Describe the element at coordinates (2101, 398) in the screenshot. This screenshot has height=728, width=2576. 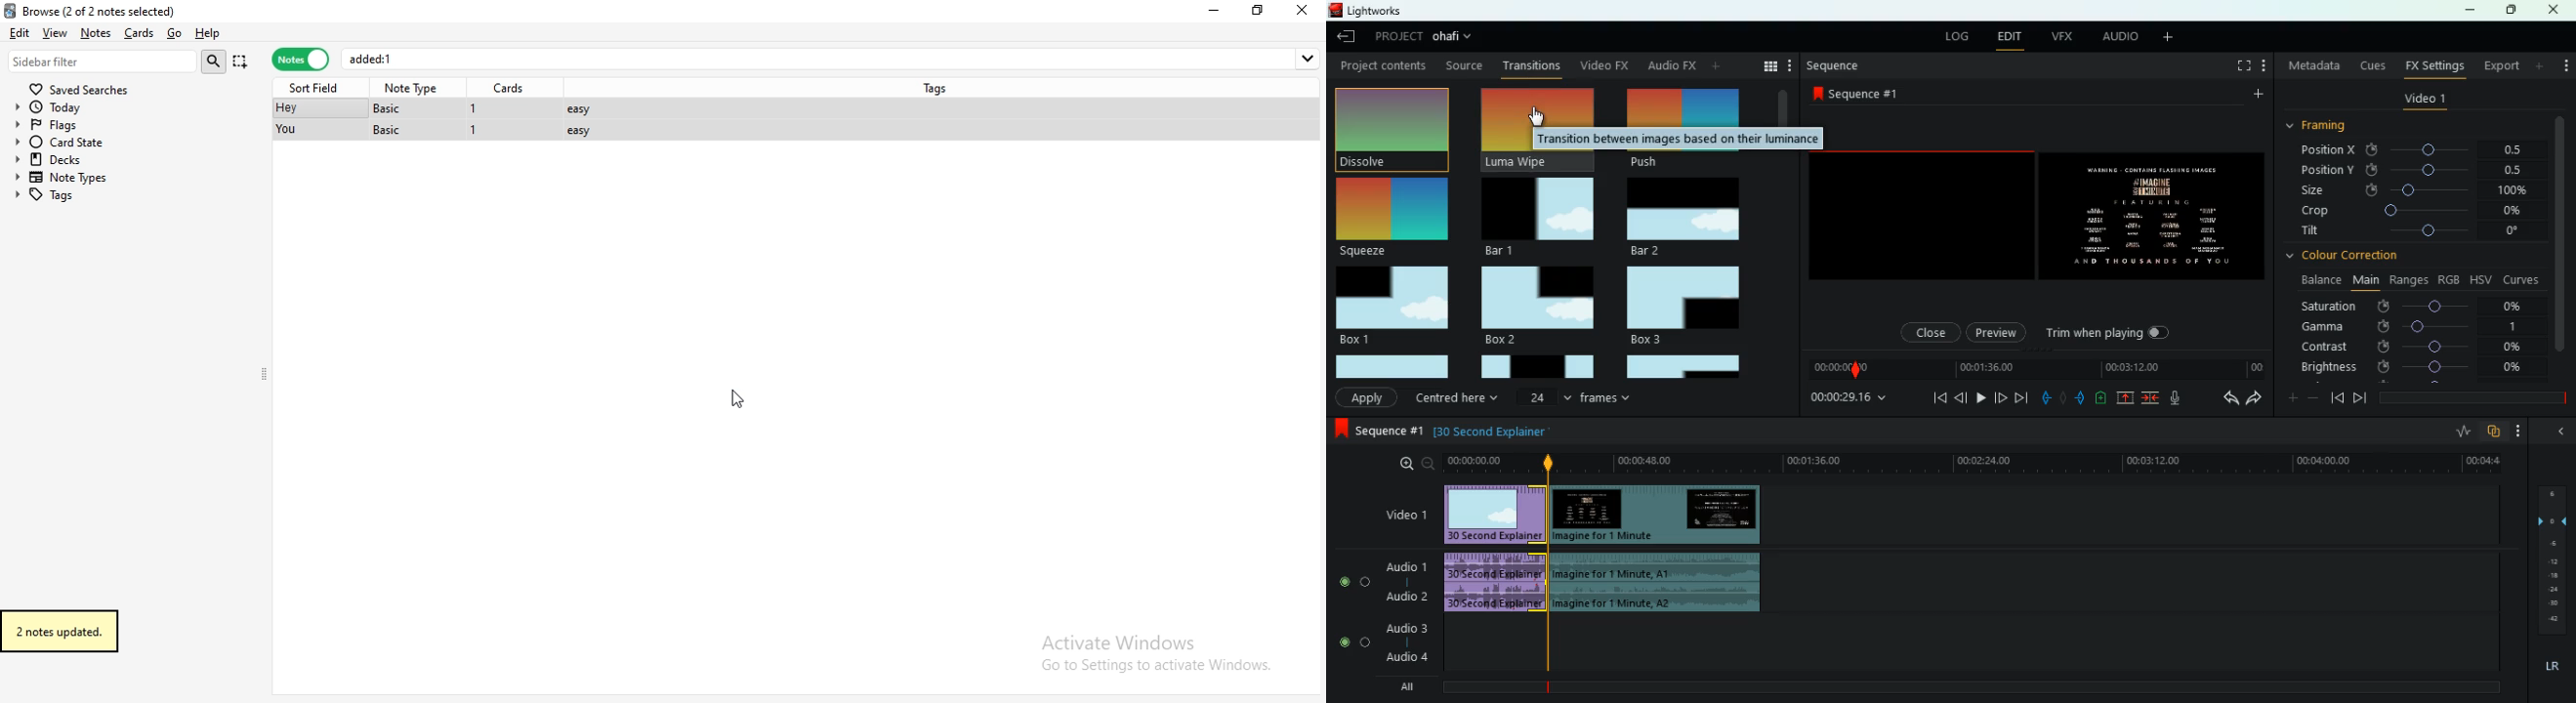
I see `charge` at that location.